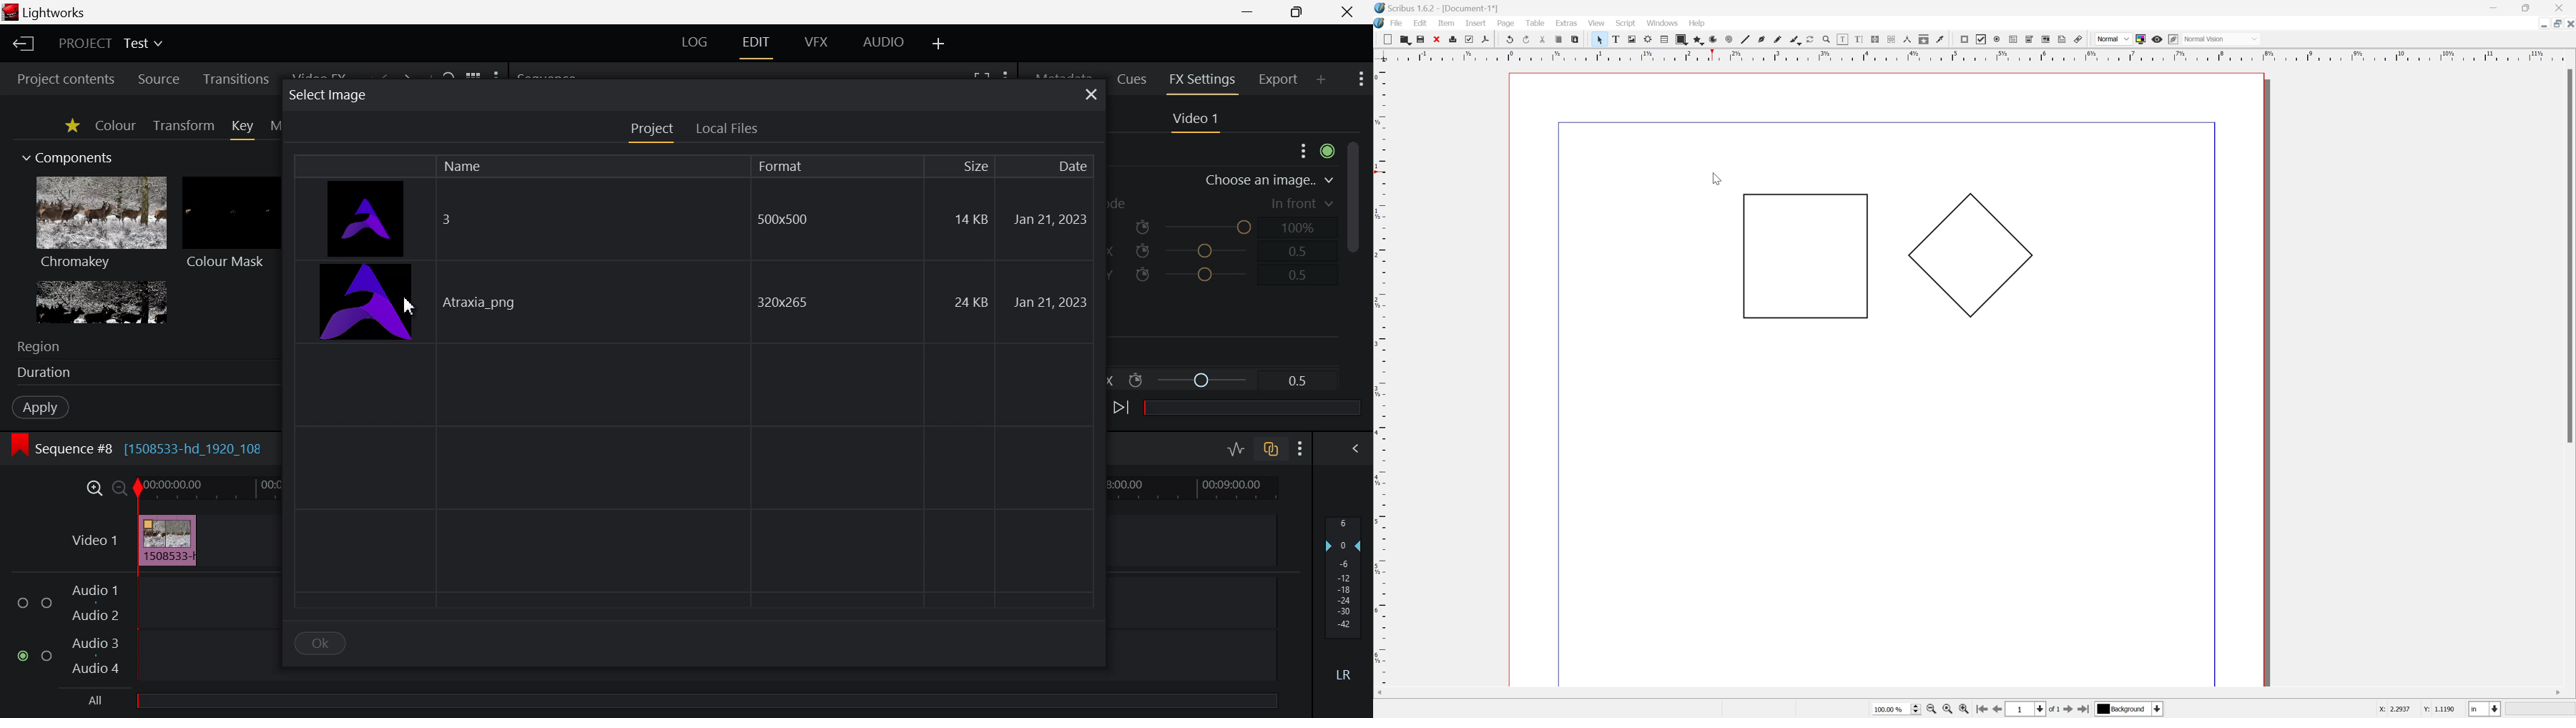 The image size is (2576, 728). I want to click on Edit preview, so click(2173, 39).